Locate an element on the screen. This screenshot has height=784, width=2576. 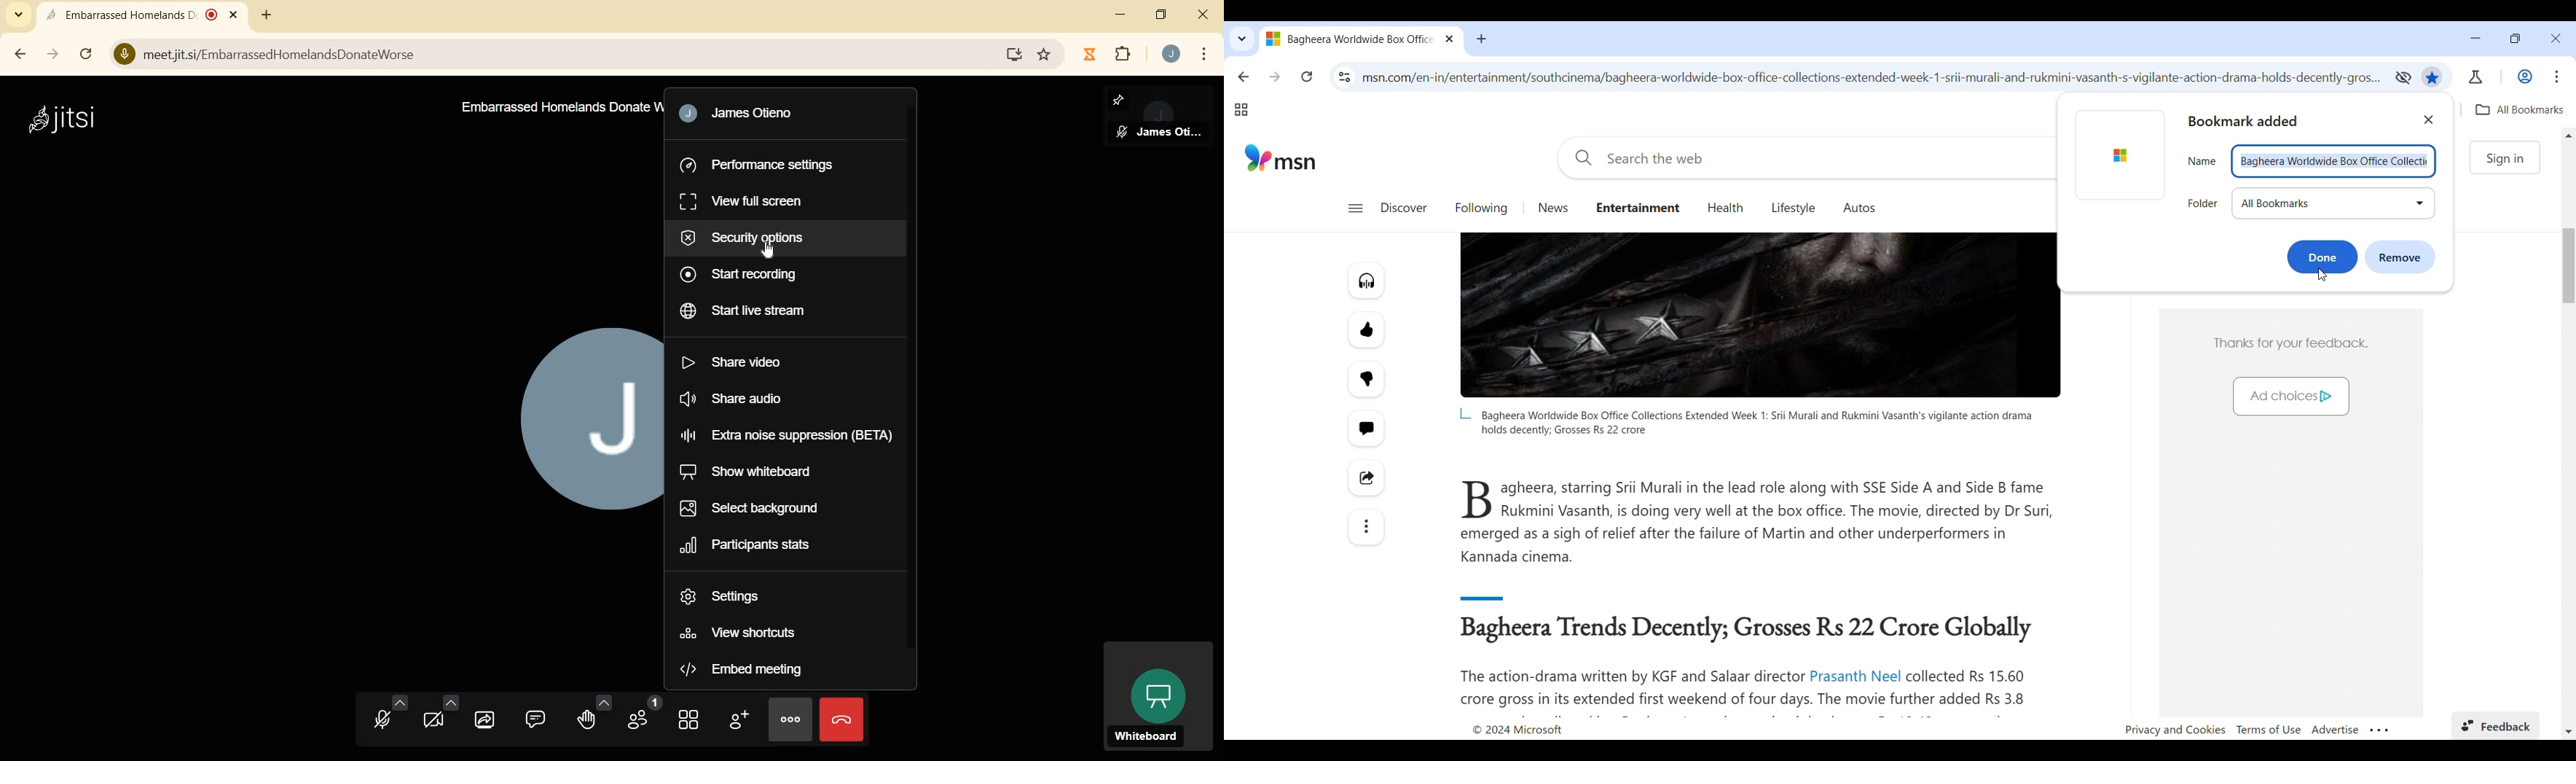
Sign in is located at coordinates (2507, 159).